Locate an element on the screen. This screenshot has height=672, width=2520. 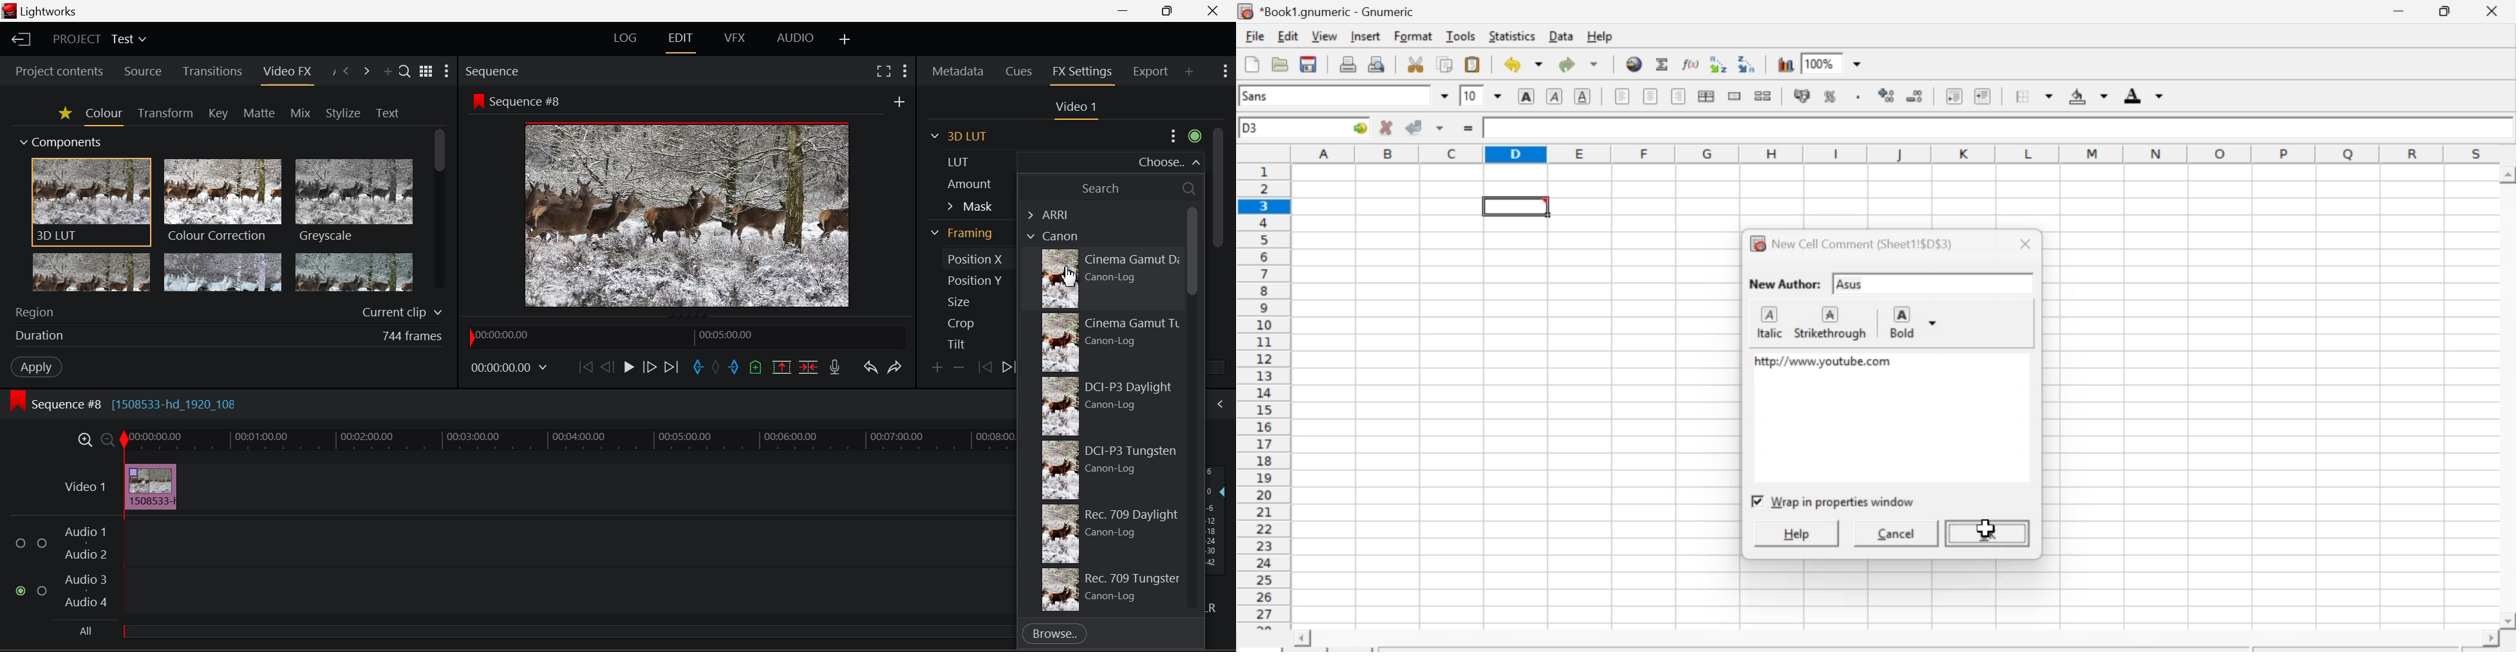
icon is located at coordinates (1246, 11).